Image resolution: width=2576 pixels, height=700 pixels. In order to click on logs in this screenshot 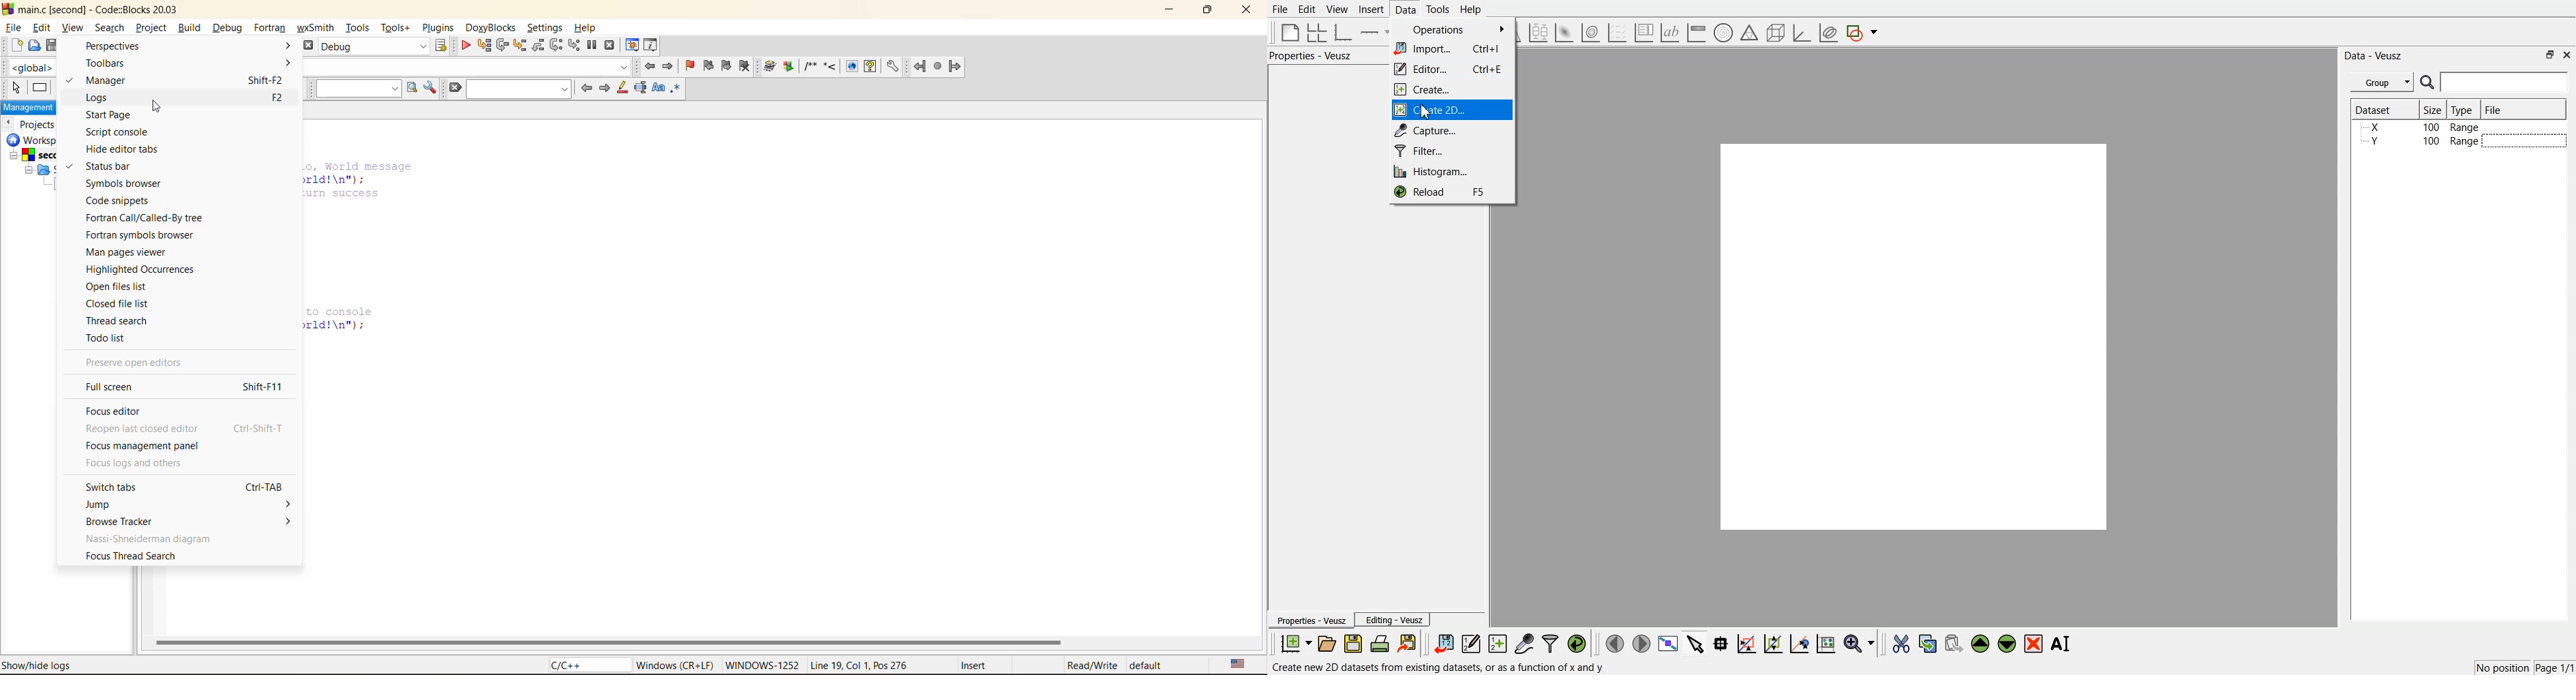, I will do `click(102, 98)`.